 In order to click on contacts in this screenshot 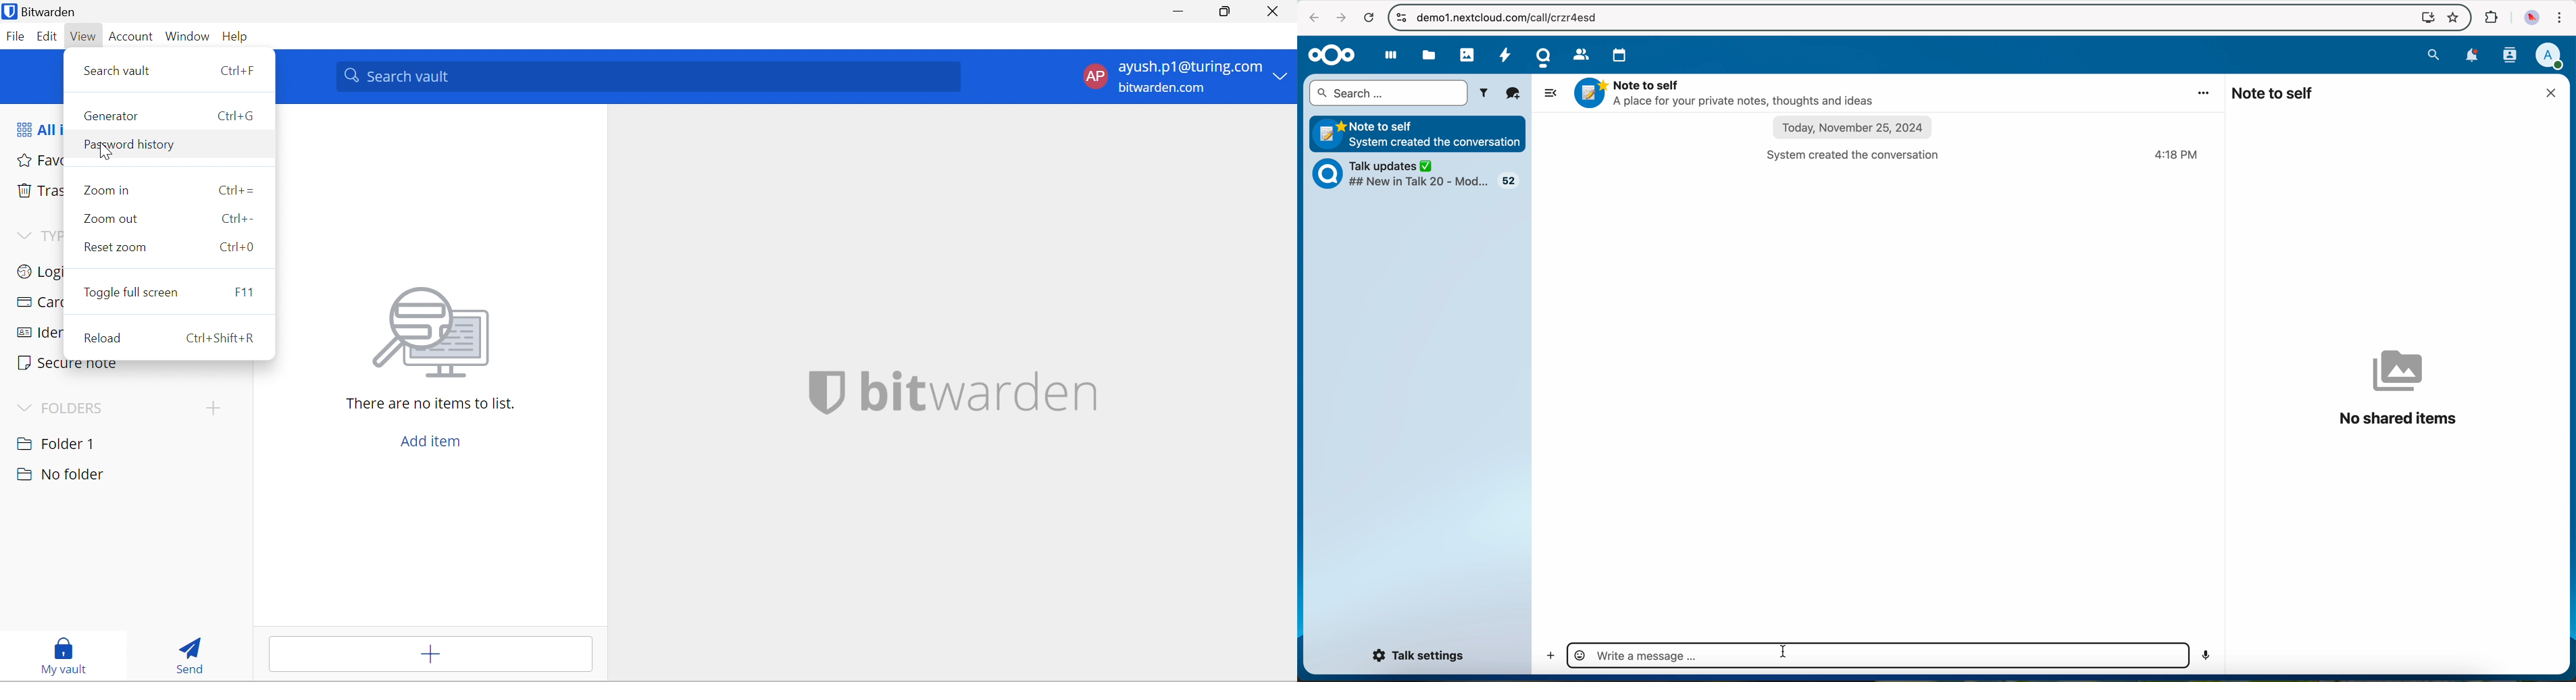, I will do `click(1580, 54)`.